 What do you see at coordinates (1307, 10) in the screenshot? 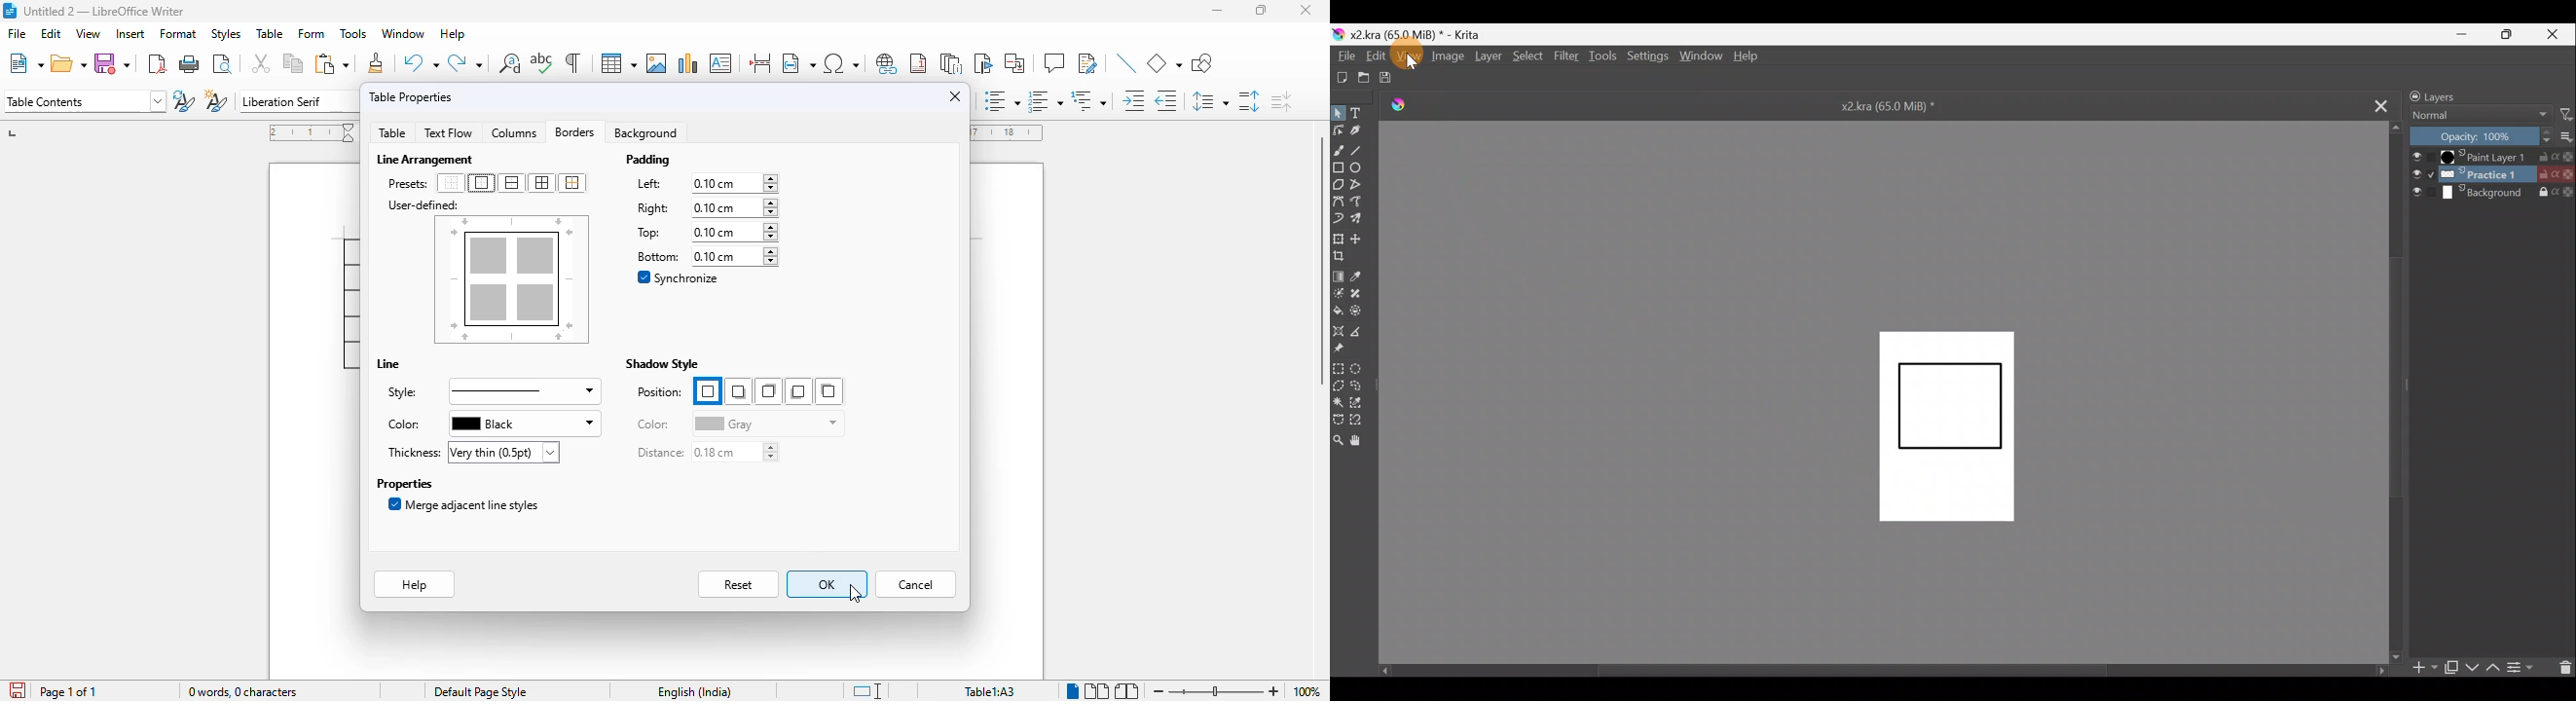
I see `close` at bounding box center [1307, 10].